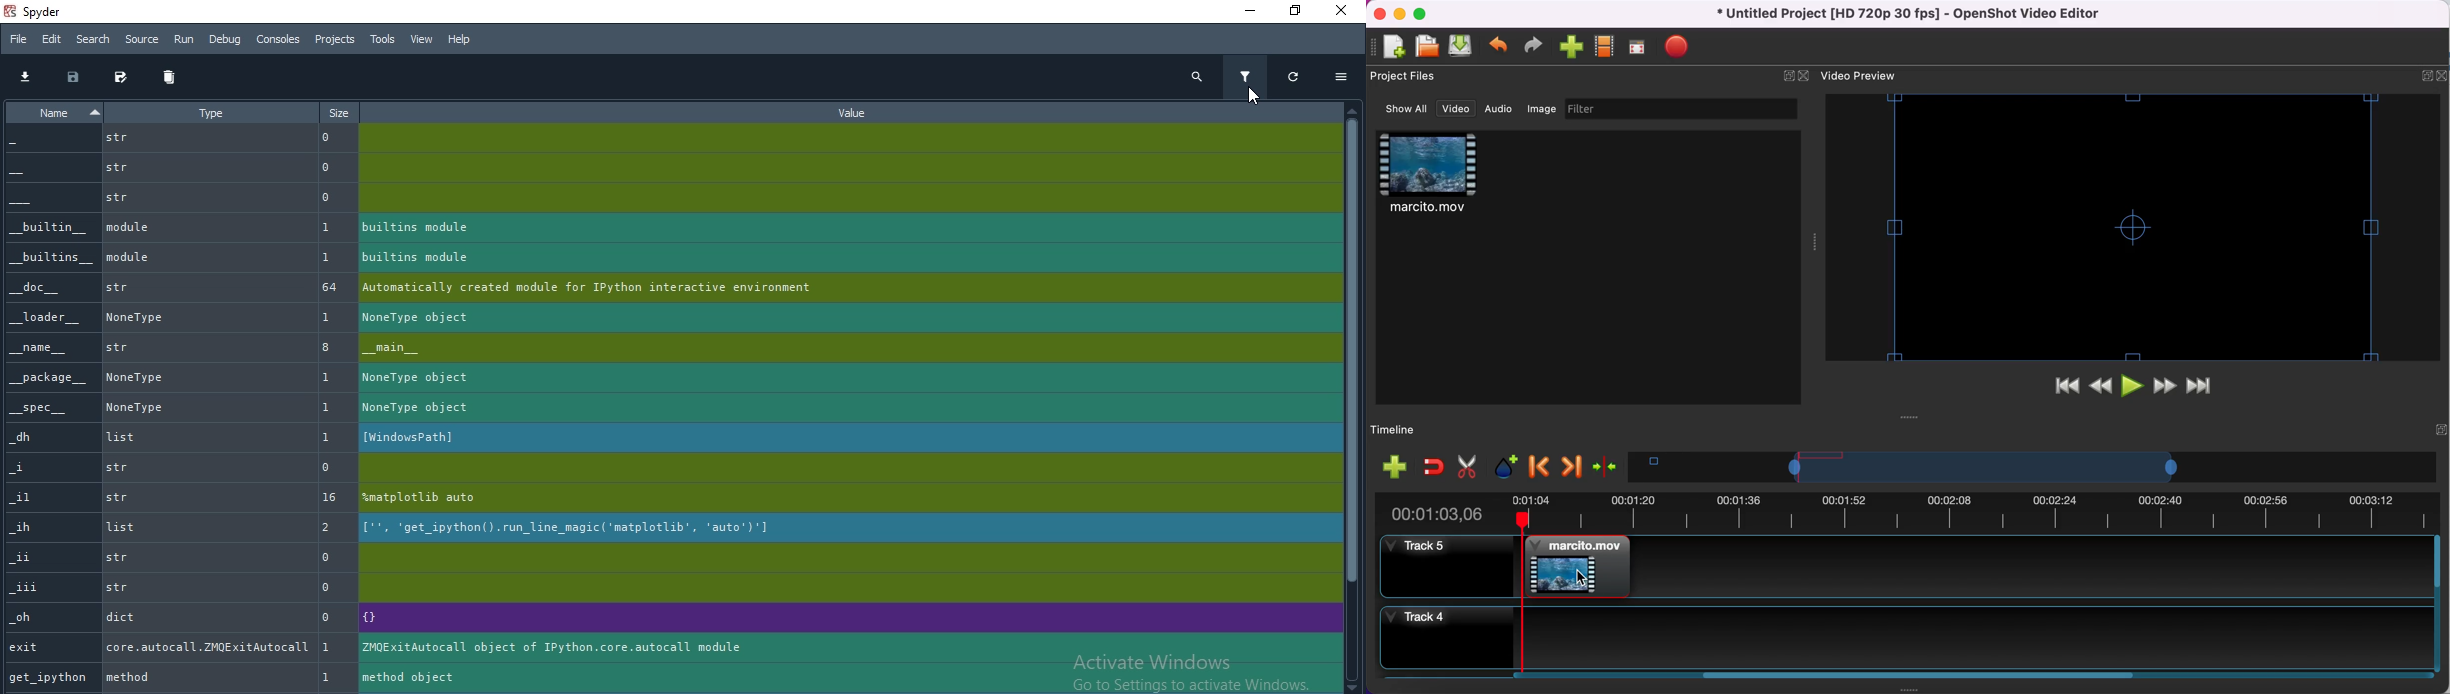 The width and height of the screenshot is (2464, 700). I want to click on save file, so click(1461, 45).